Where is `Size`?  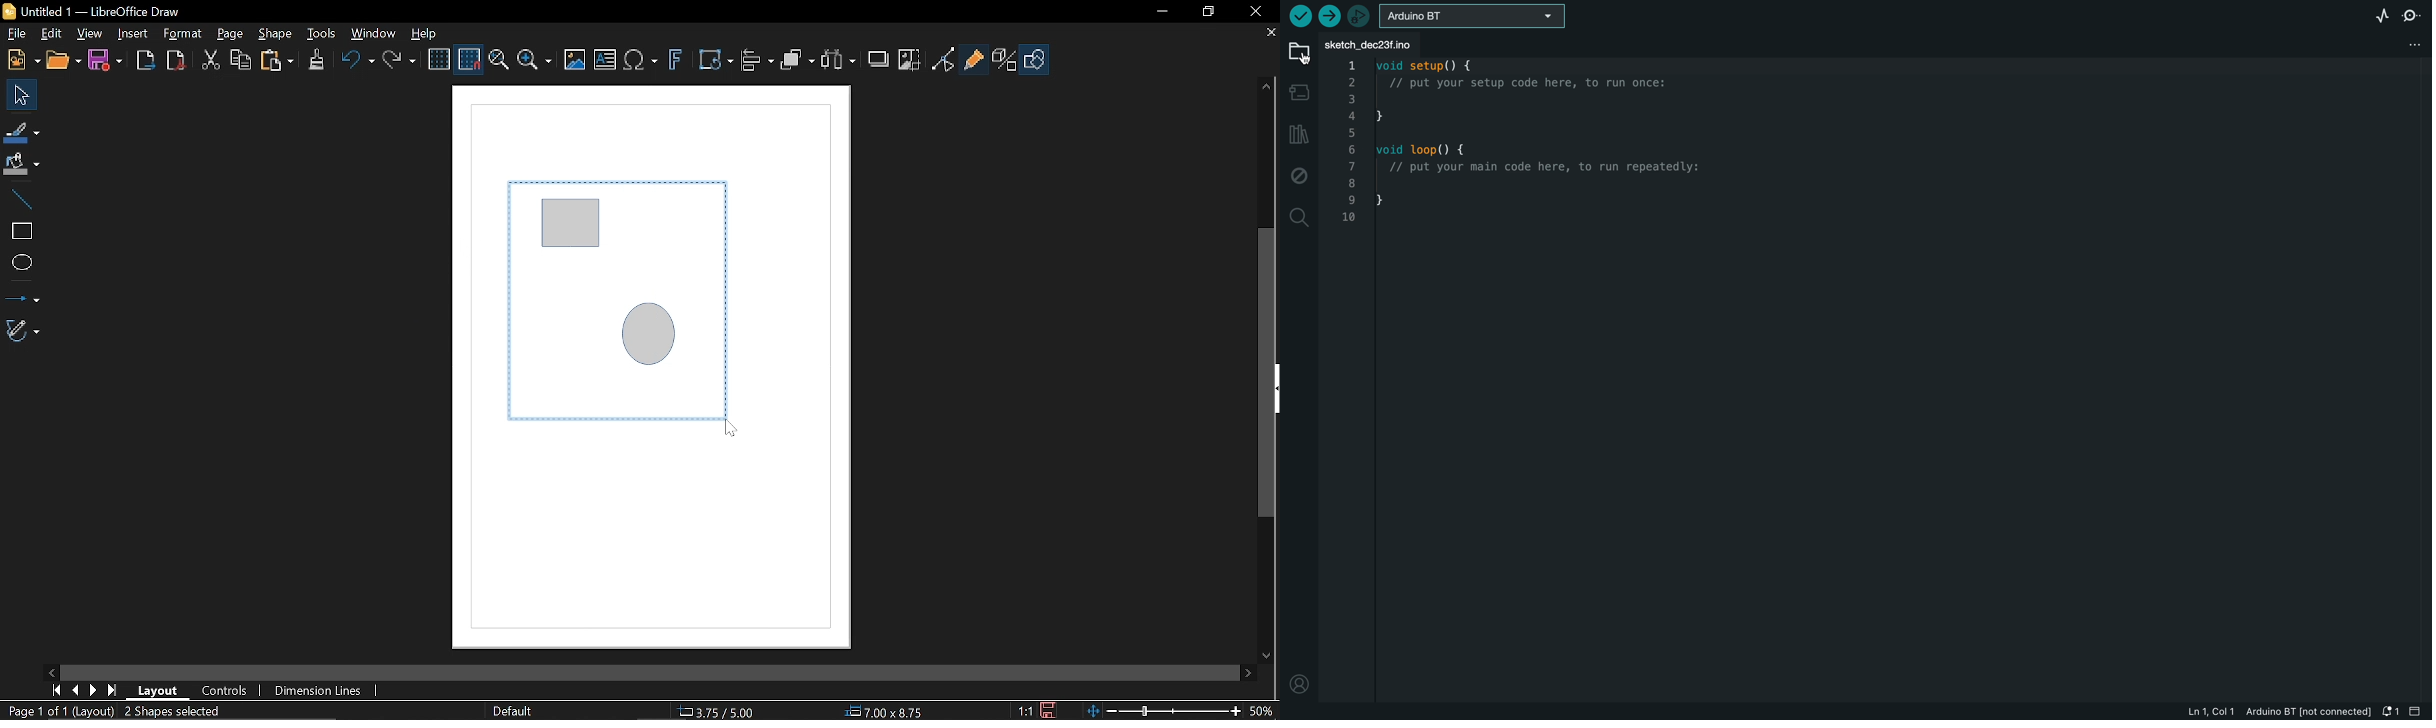 Size is located at coordinates (891, 712).